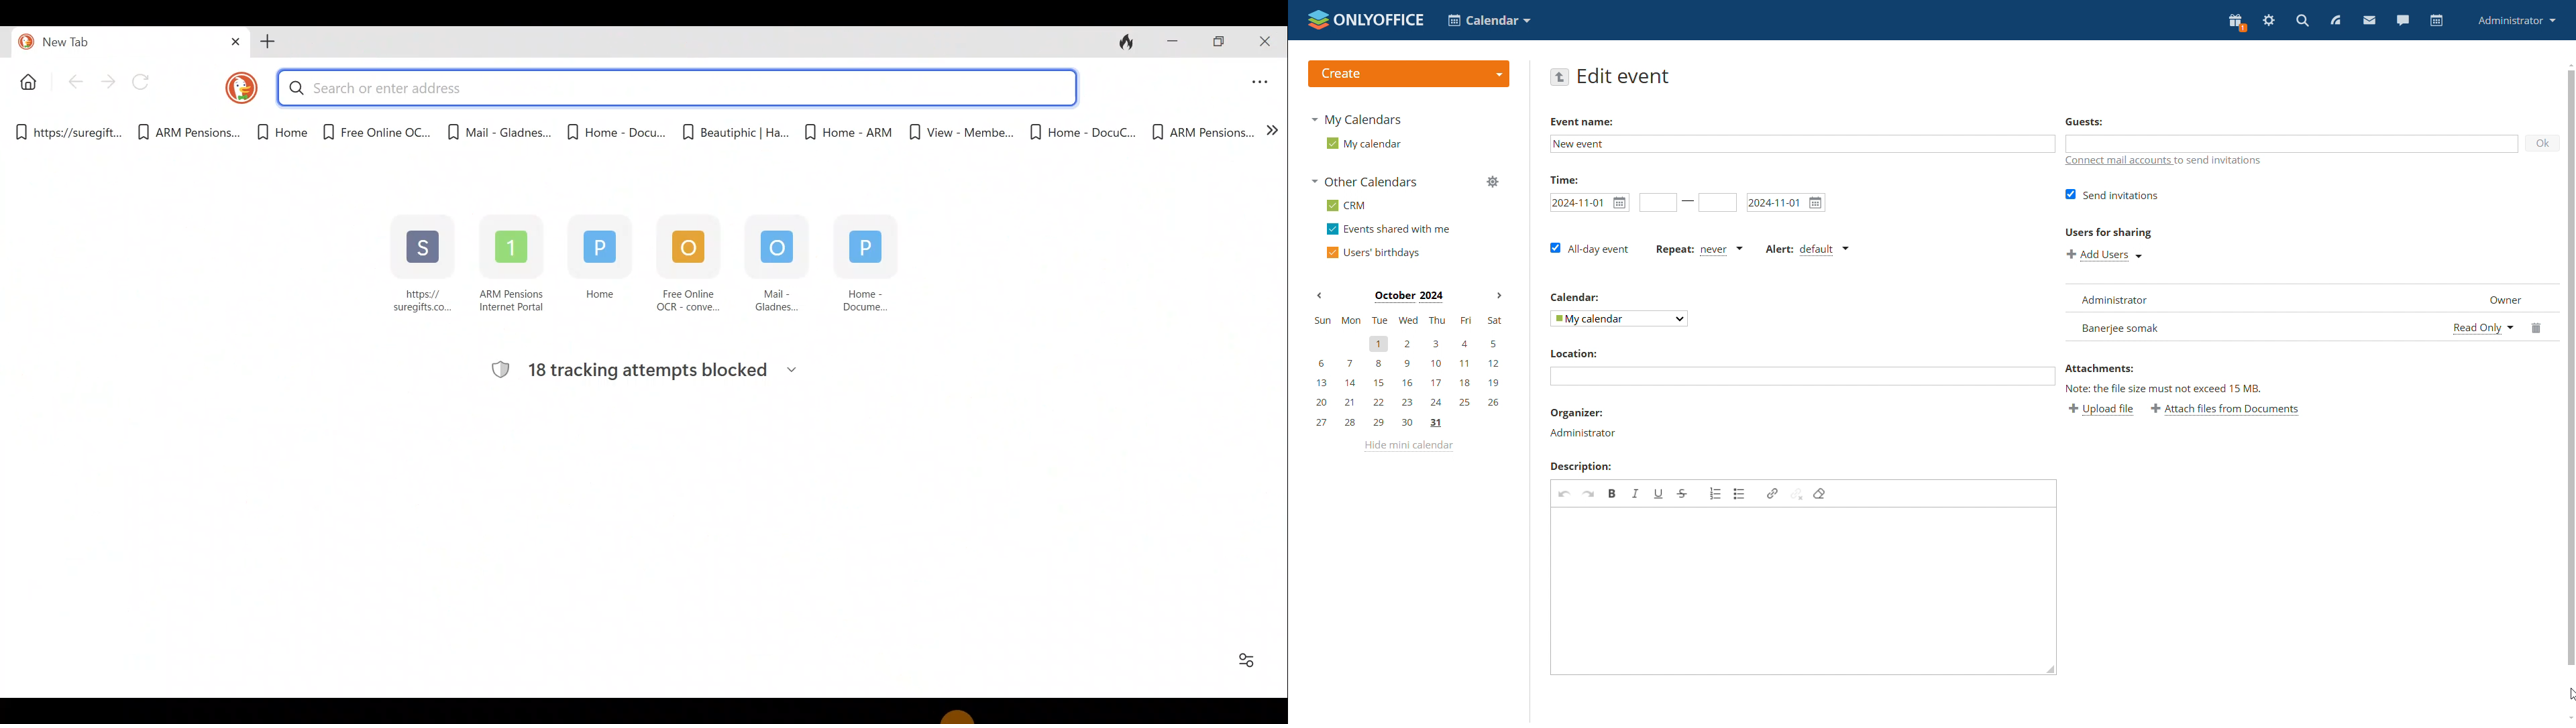  Describe the element at coordinates (1221, 42) in the screenshot. I see `Restore down` at that location.